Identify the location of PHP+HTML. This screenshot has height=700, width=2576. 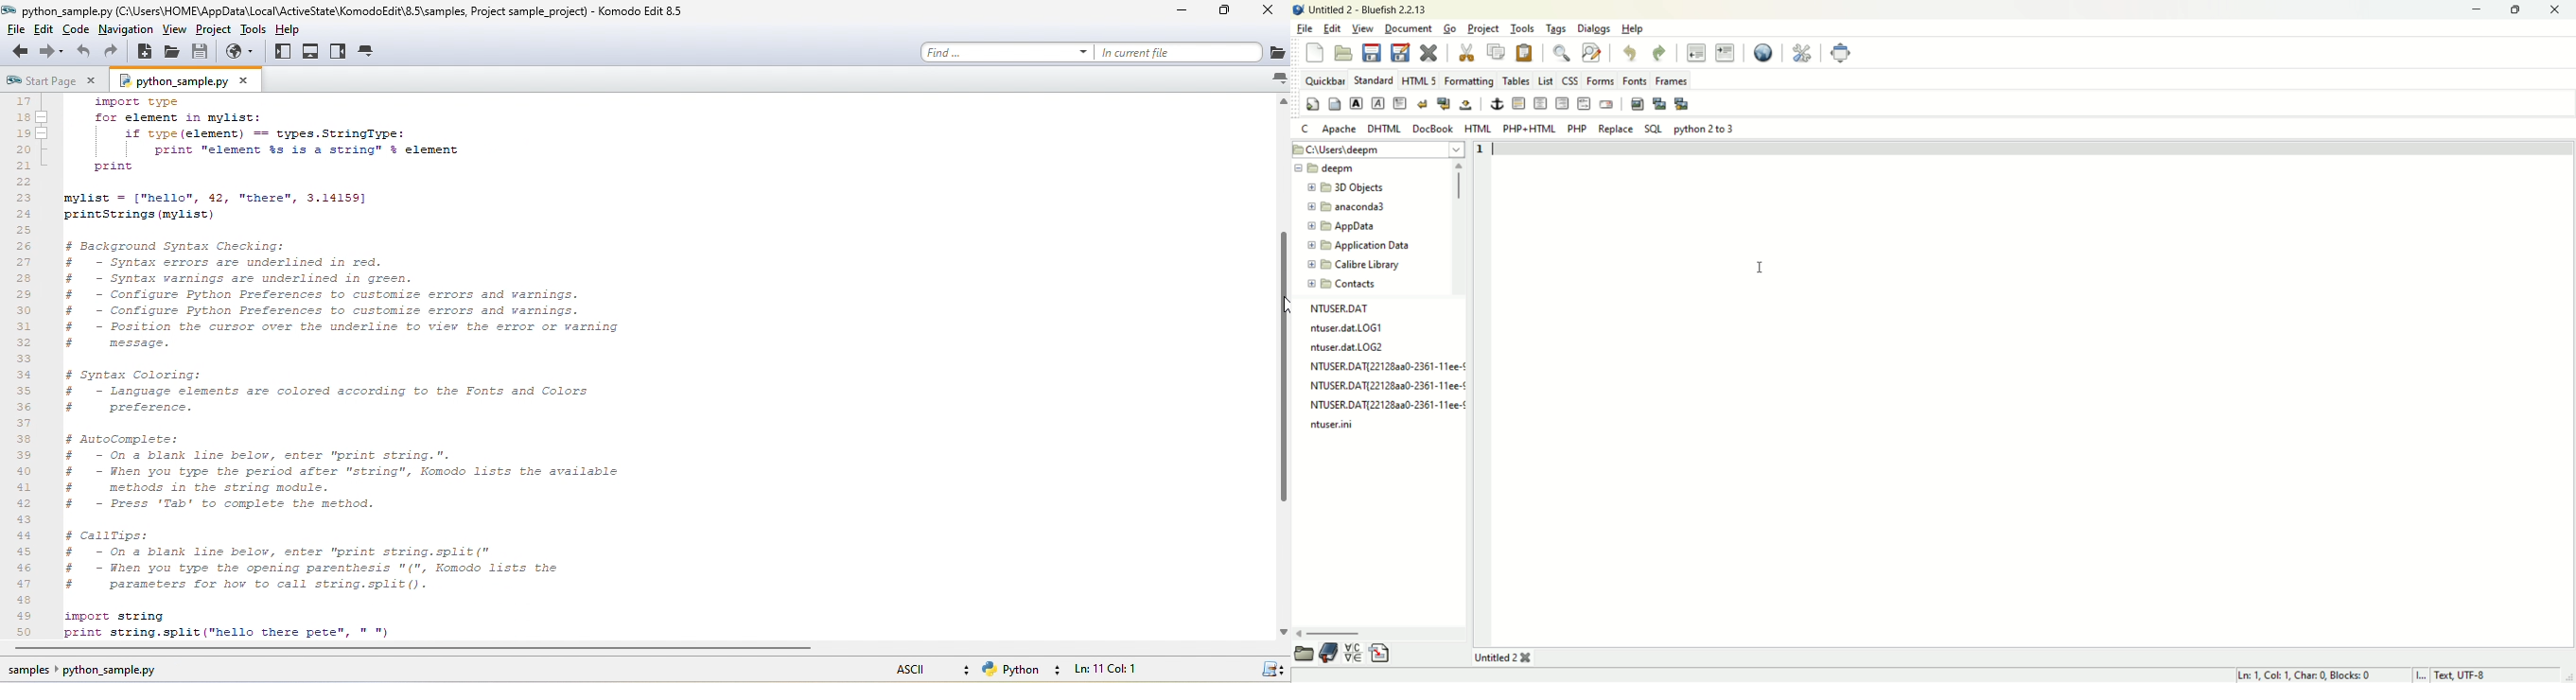
(1529, 130).